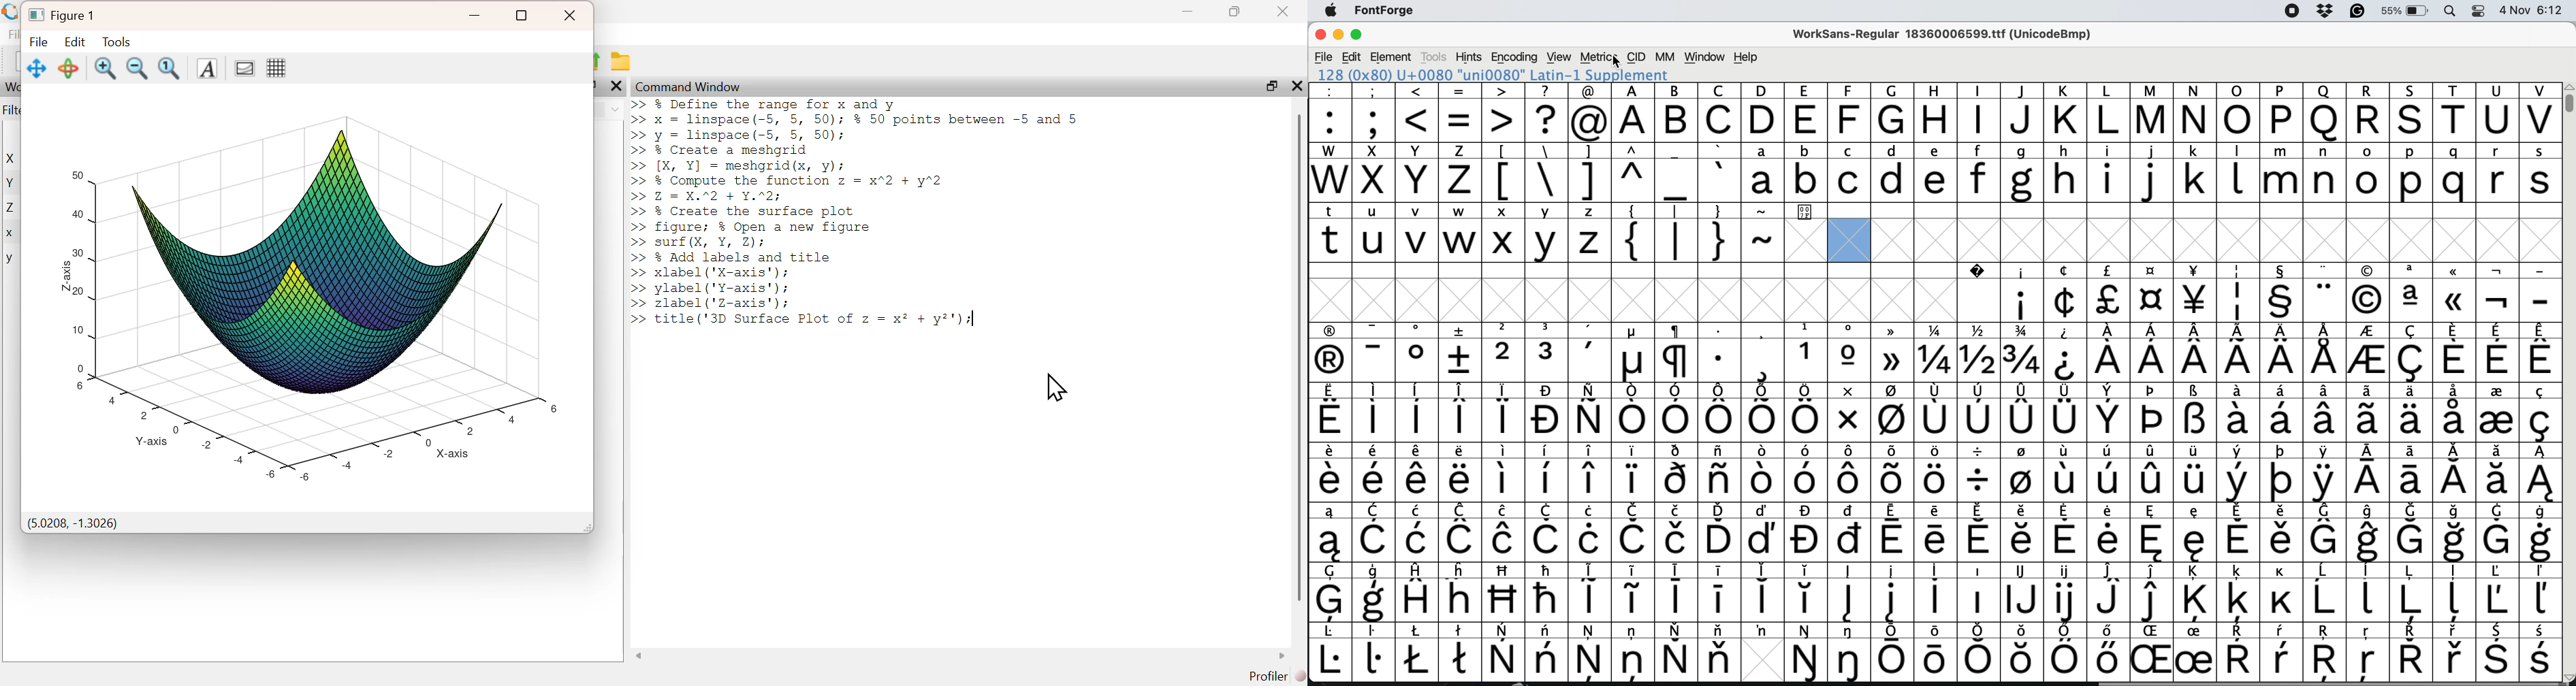 This screenshot has width=2576, height=700. What do you see at coordinates (476, 16) in the screenshot?
I see `minimize` at bounding box center [476, 16].